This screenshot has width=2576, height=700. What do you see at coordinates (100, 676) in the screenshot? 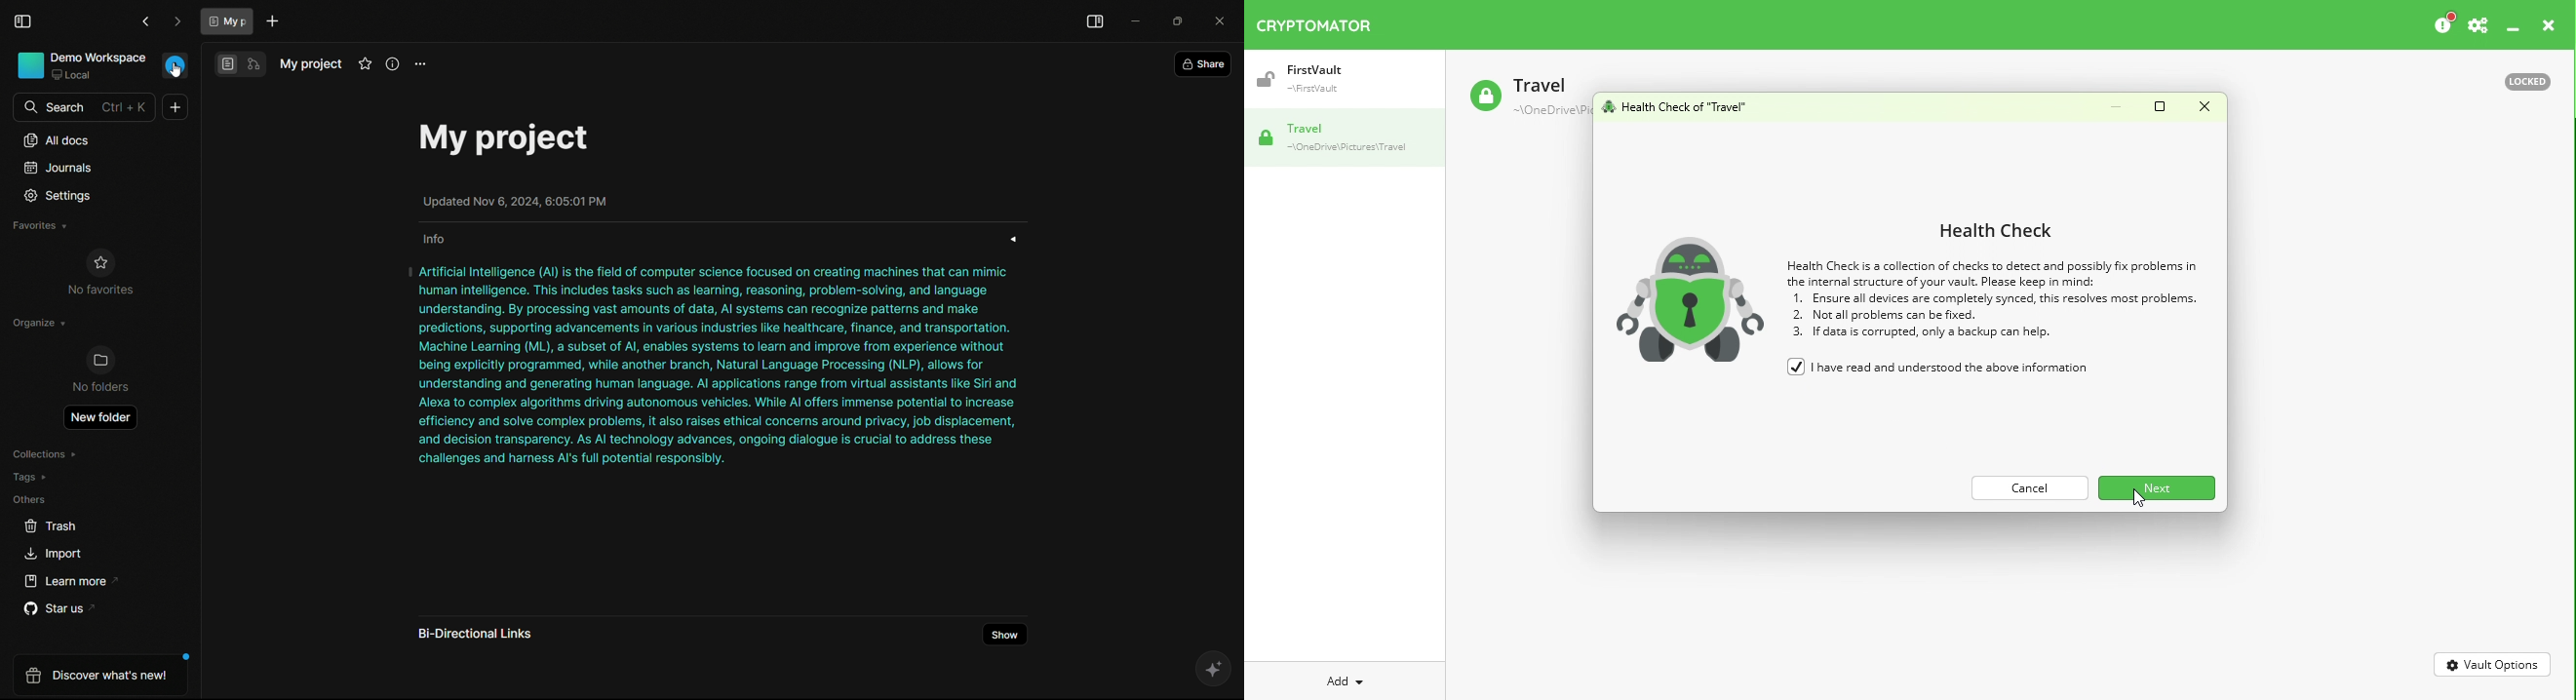
I see `discover what's new` at bounding box center [100, 676].